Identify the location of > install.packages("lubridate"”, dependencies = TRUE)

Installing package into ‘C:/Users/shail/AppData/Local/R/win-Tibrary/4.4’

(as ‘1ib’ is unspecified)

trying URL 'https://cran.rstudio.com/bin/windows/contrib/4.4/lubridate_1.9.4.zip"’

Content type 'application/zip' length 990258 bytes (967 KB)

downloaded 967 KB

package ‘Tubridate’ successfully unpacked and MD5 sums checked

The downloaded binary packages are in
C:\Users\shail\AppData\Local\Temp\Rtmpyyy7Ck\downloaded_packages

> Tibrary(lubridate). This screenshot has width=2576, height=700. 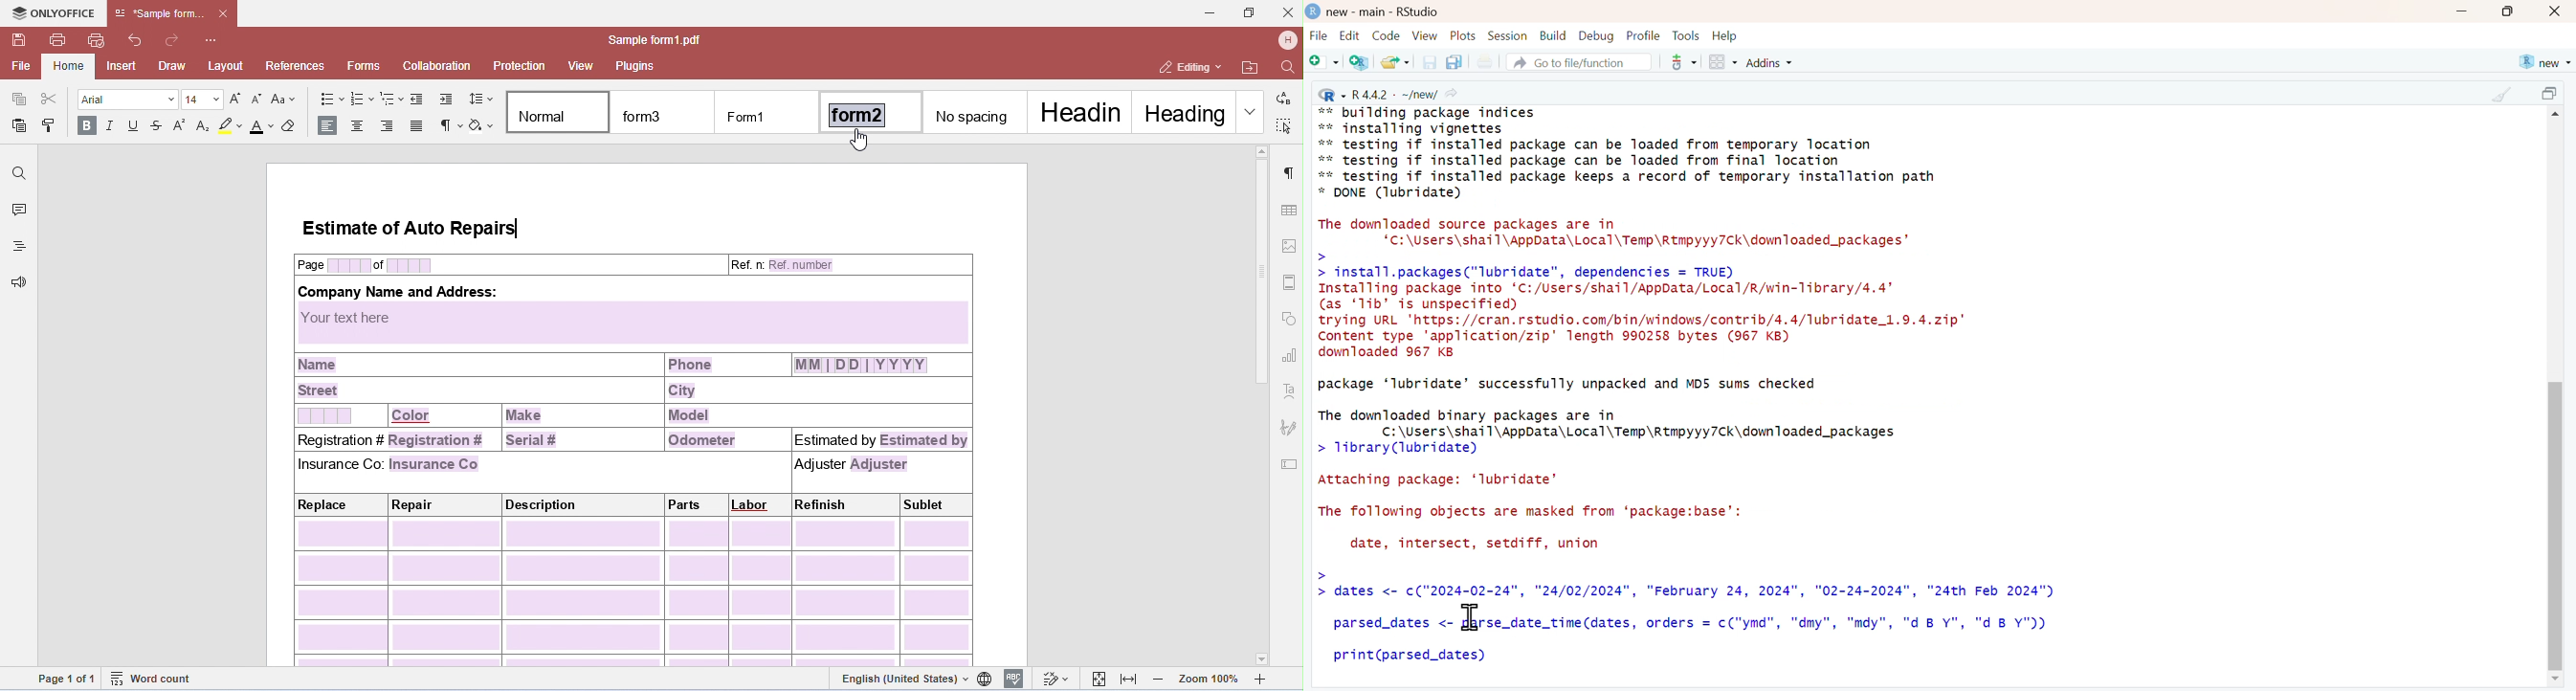
(1645, 359).